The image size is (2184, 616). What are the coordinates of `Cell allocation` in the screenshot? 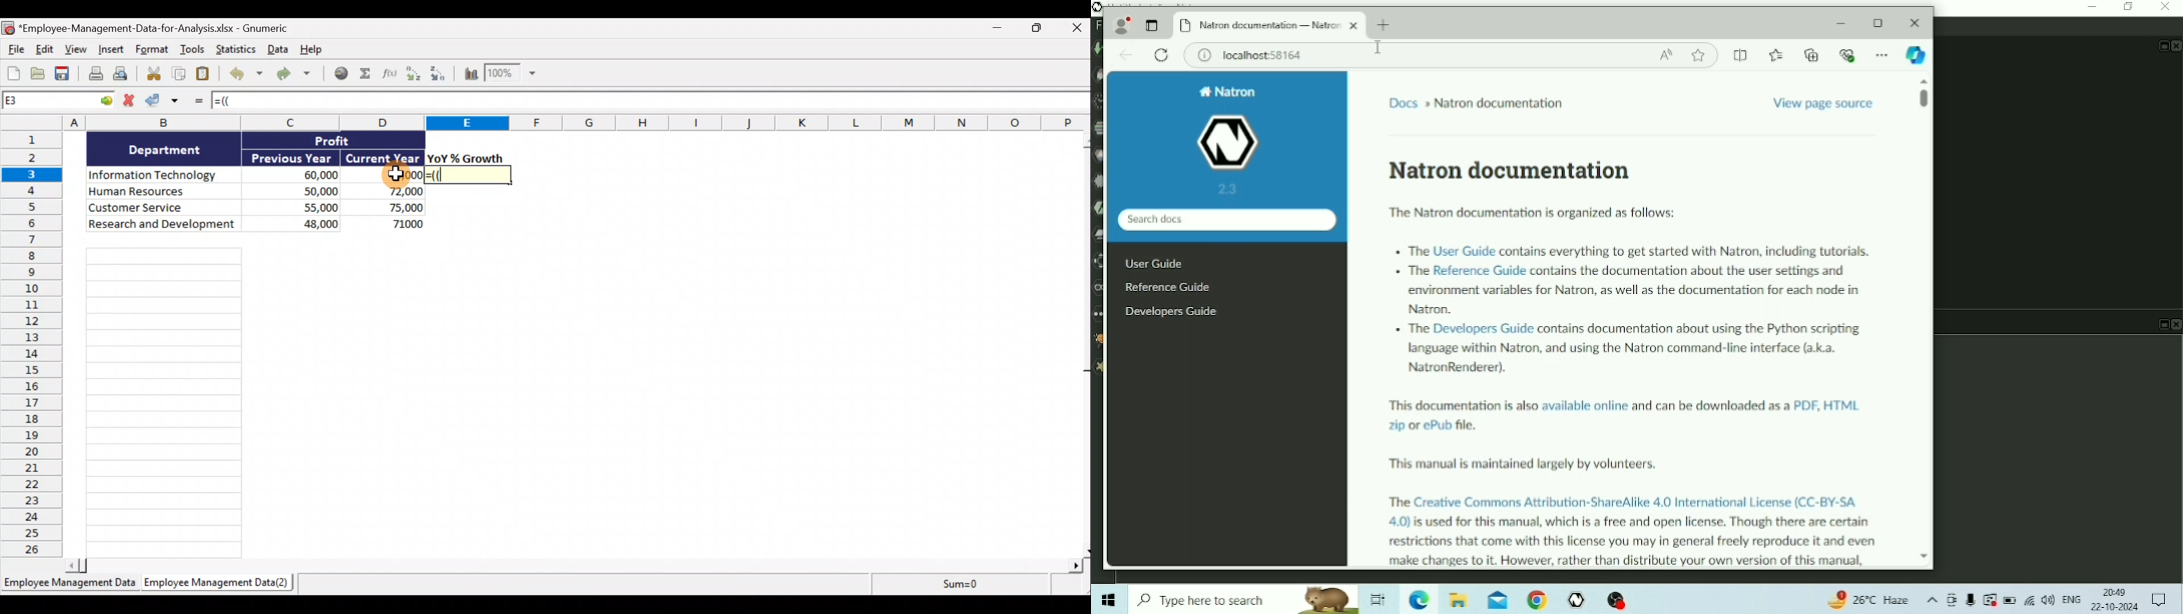 It's located at (59, 102).